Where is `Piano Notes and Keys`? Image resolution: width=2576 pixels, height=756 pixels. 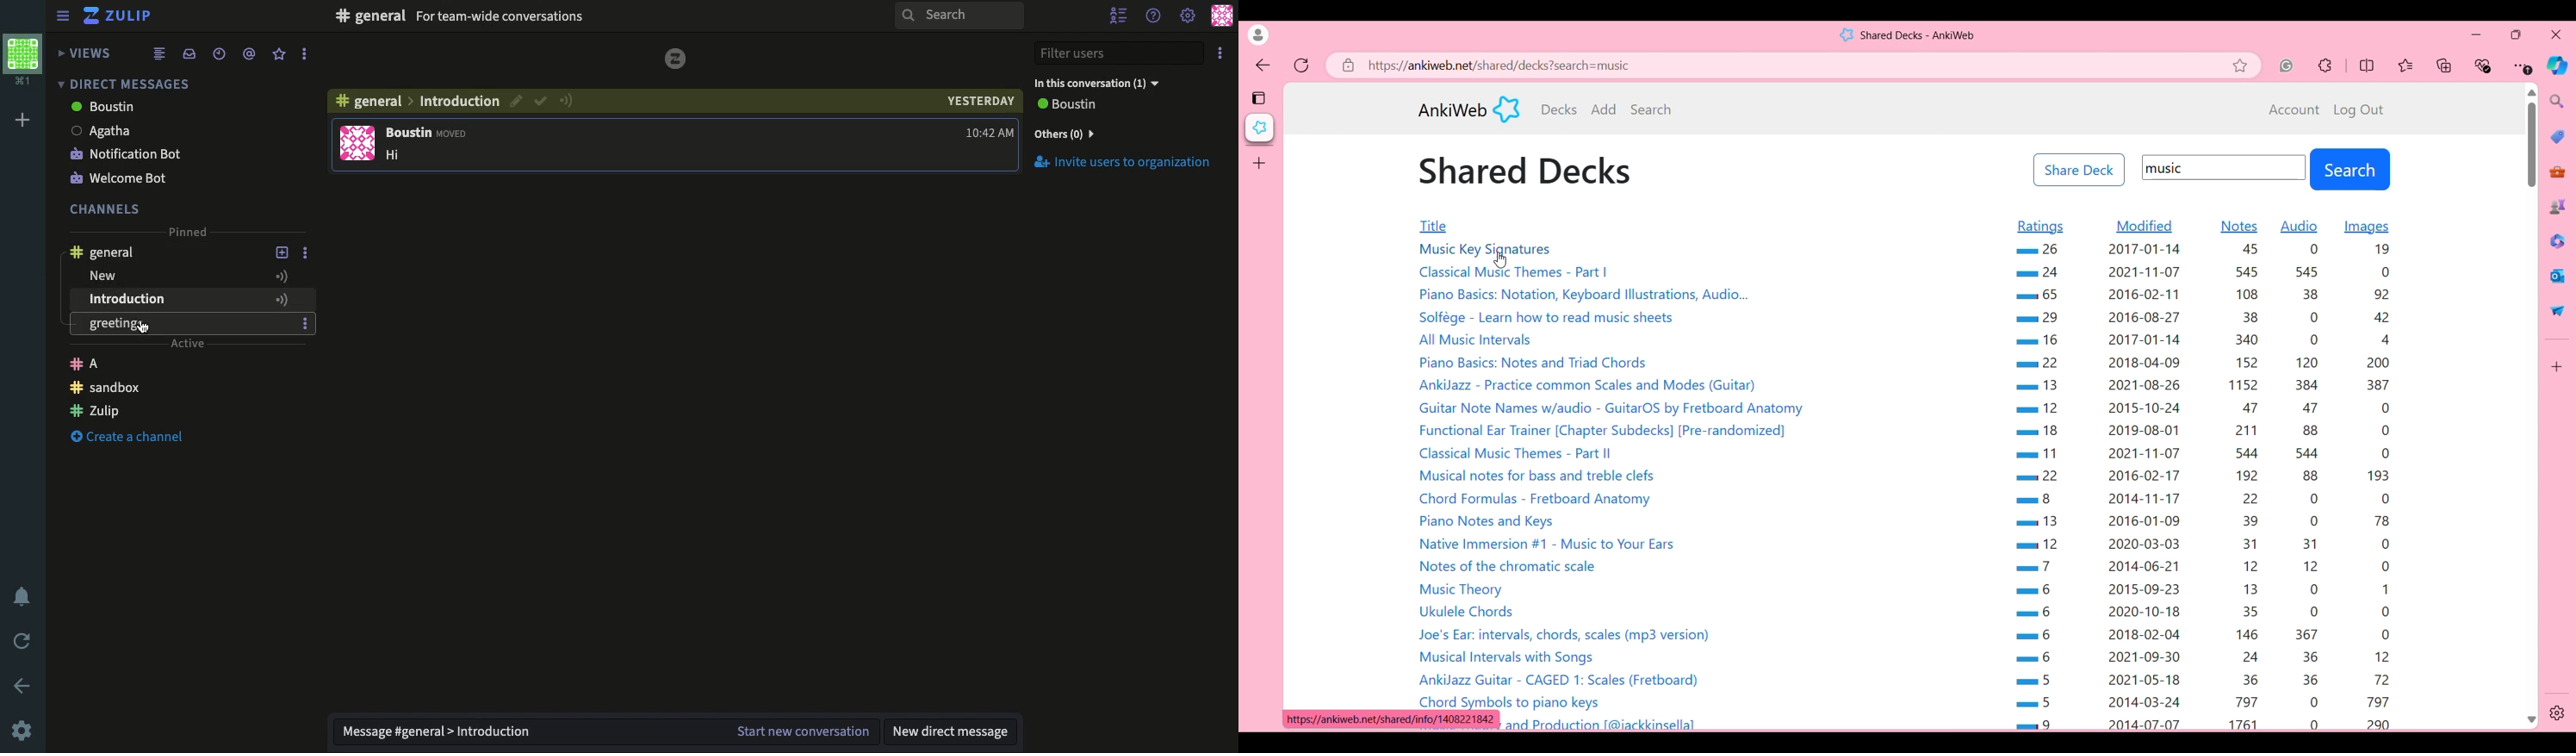 Piano Notes and Keys is located at coordinates (1487, 521).